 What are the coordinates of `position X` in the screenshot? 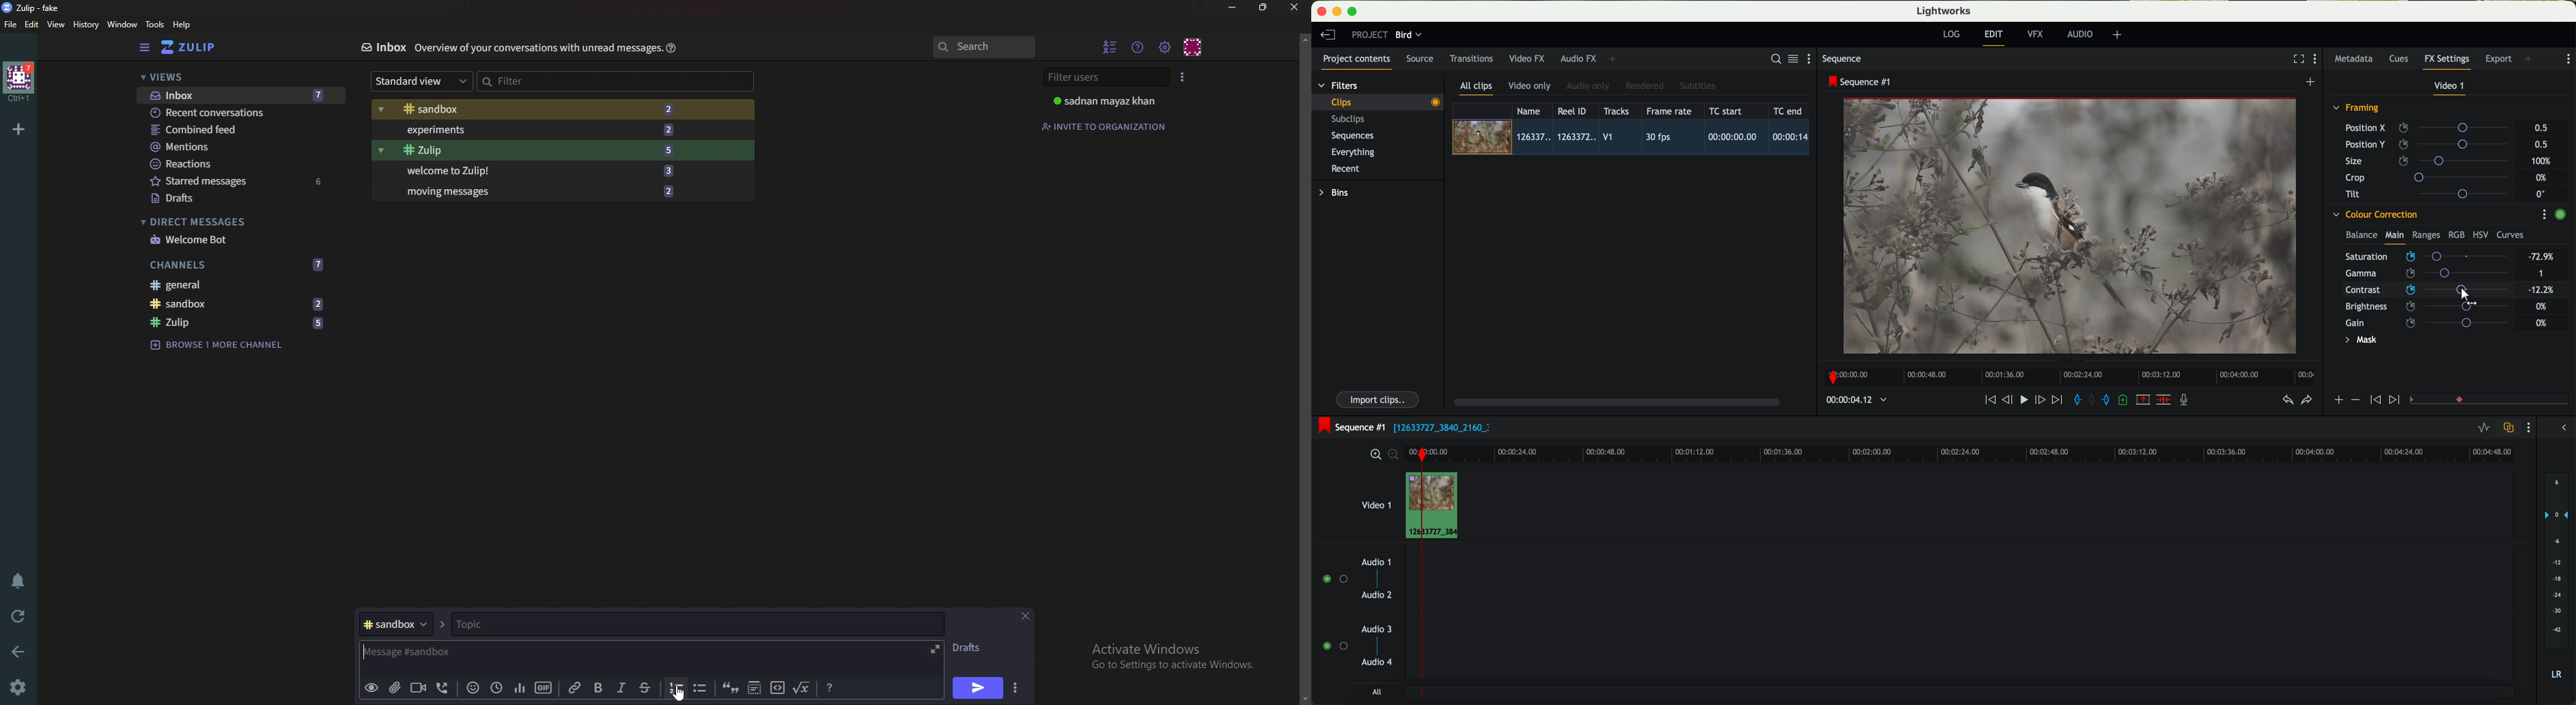 It's located at (2431, 128).